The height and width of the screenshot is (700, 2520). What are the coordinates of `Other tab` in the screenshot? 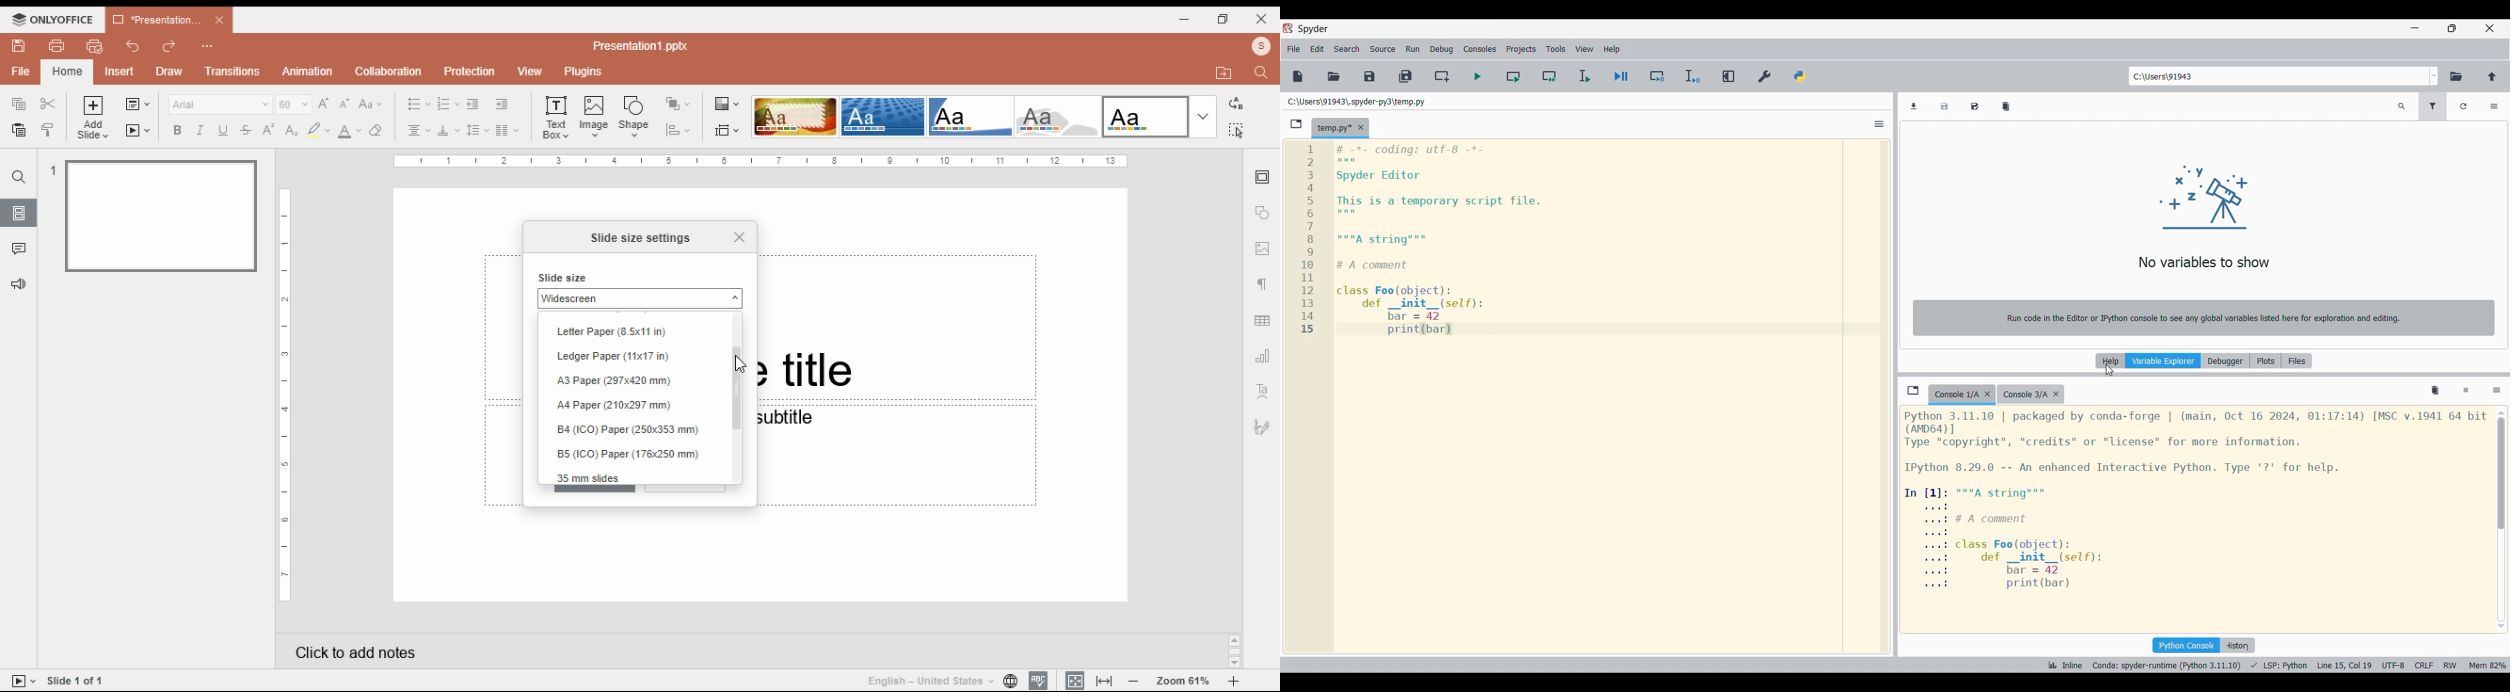 It's located at (2030, 395).